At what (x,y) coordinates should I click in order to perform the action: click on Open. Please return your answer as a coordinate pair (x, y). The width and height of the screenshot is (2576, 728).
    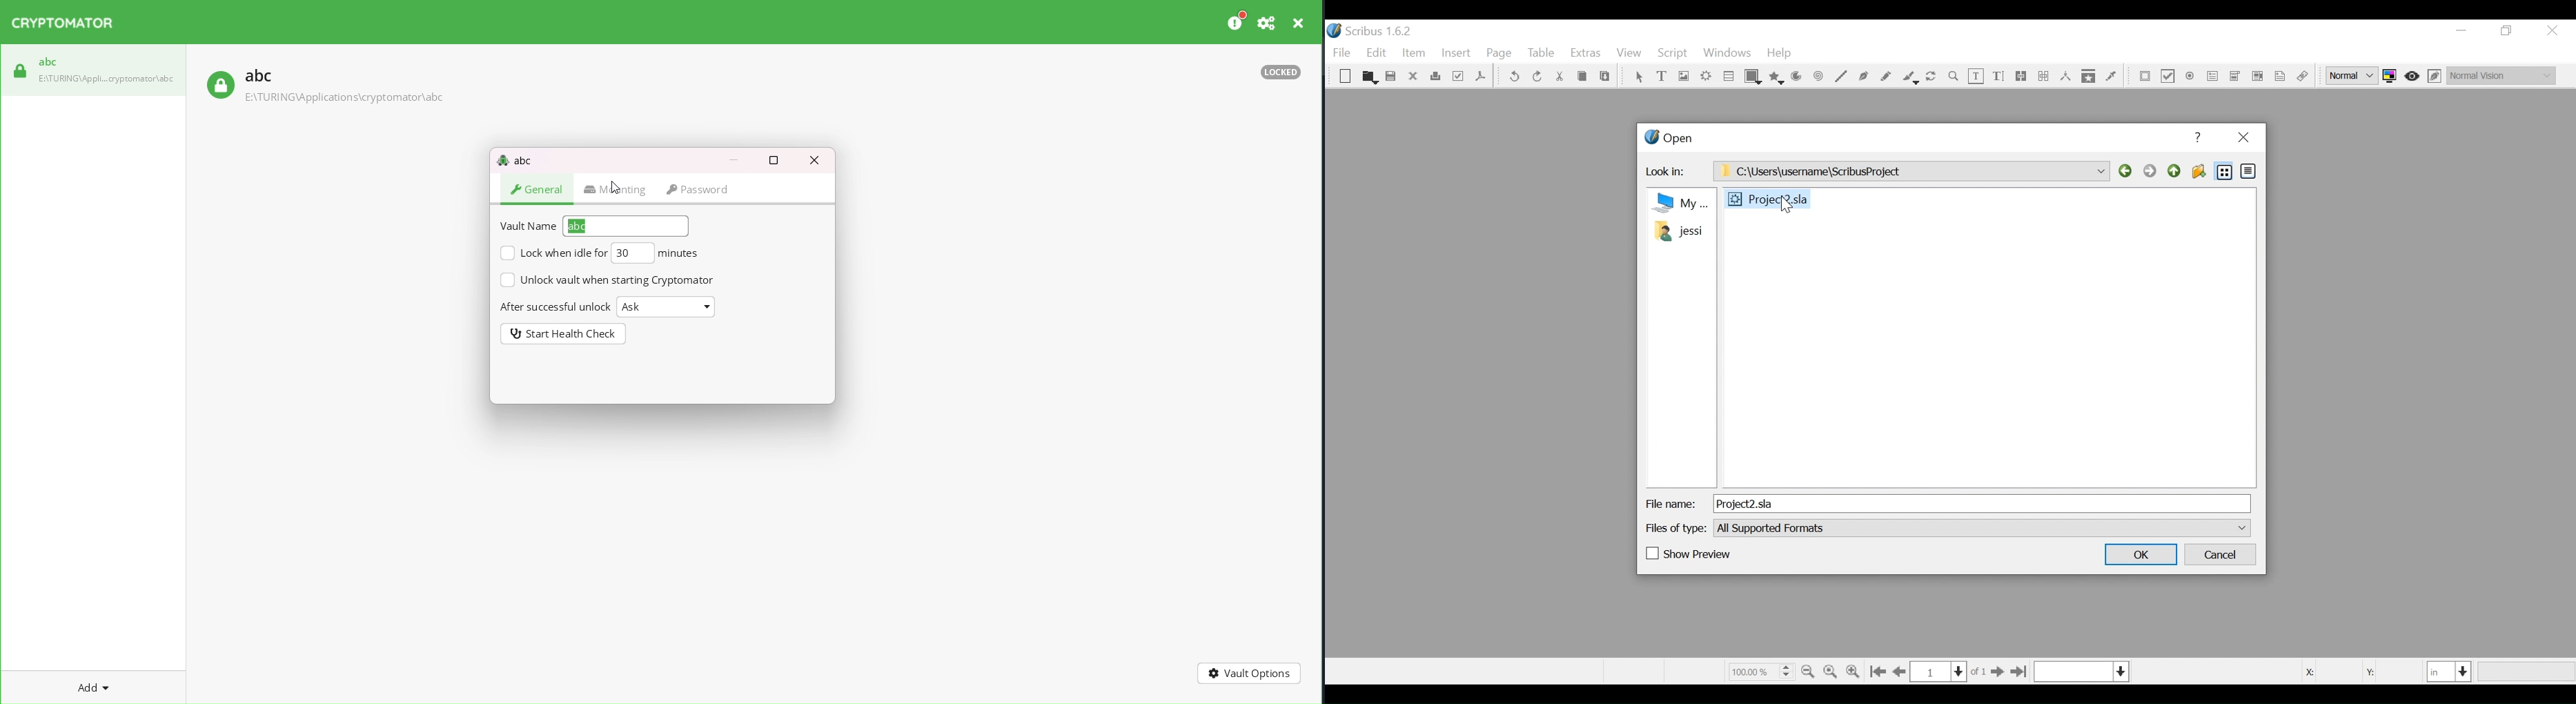
    Looking at the image, I should click on (1668, 139).